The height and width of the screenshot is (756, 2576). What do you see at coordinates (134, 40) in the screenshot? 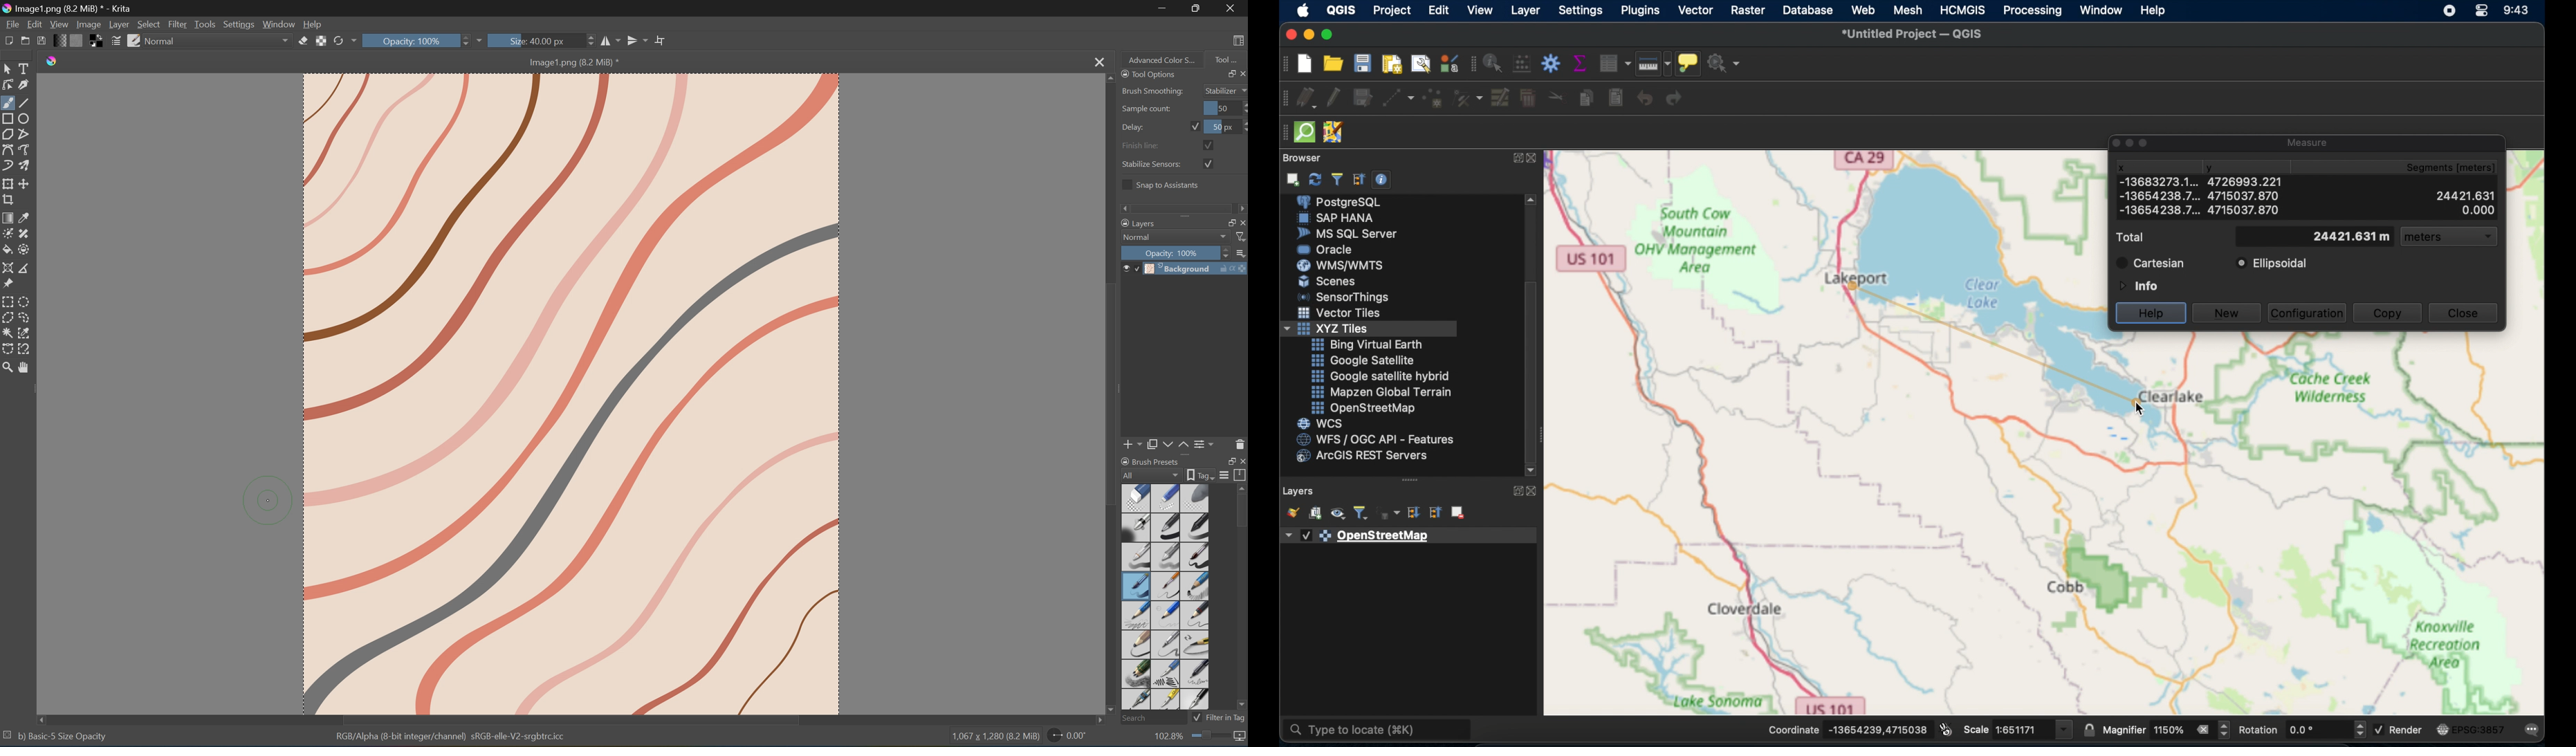
I see `Choose brush preset` at bounding box center [134, 40].